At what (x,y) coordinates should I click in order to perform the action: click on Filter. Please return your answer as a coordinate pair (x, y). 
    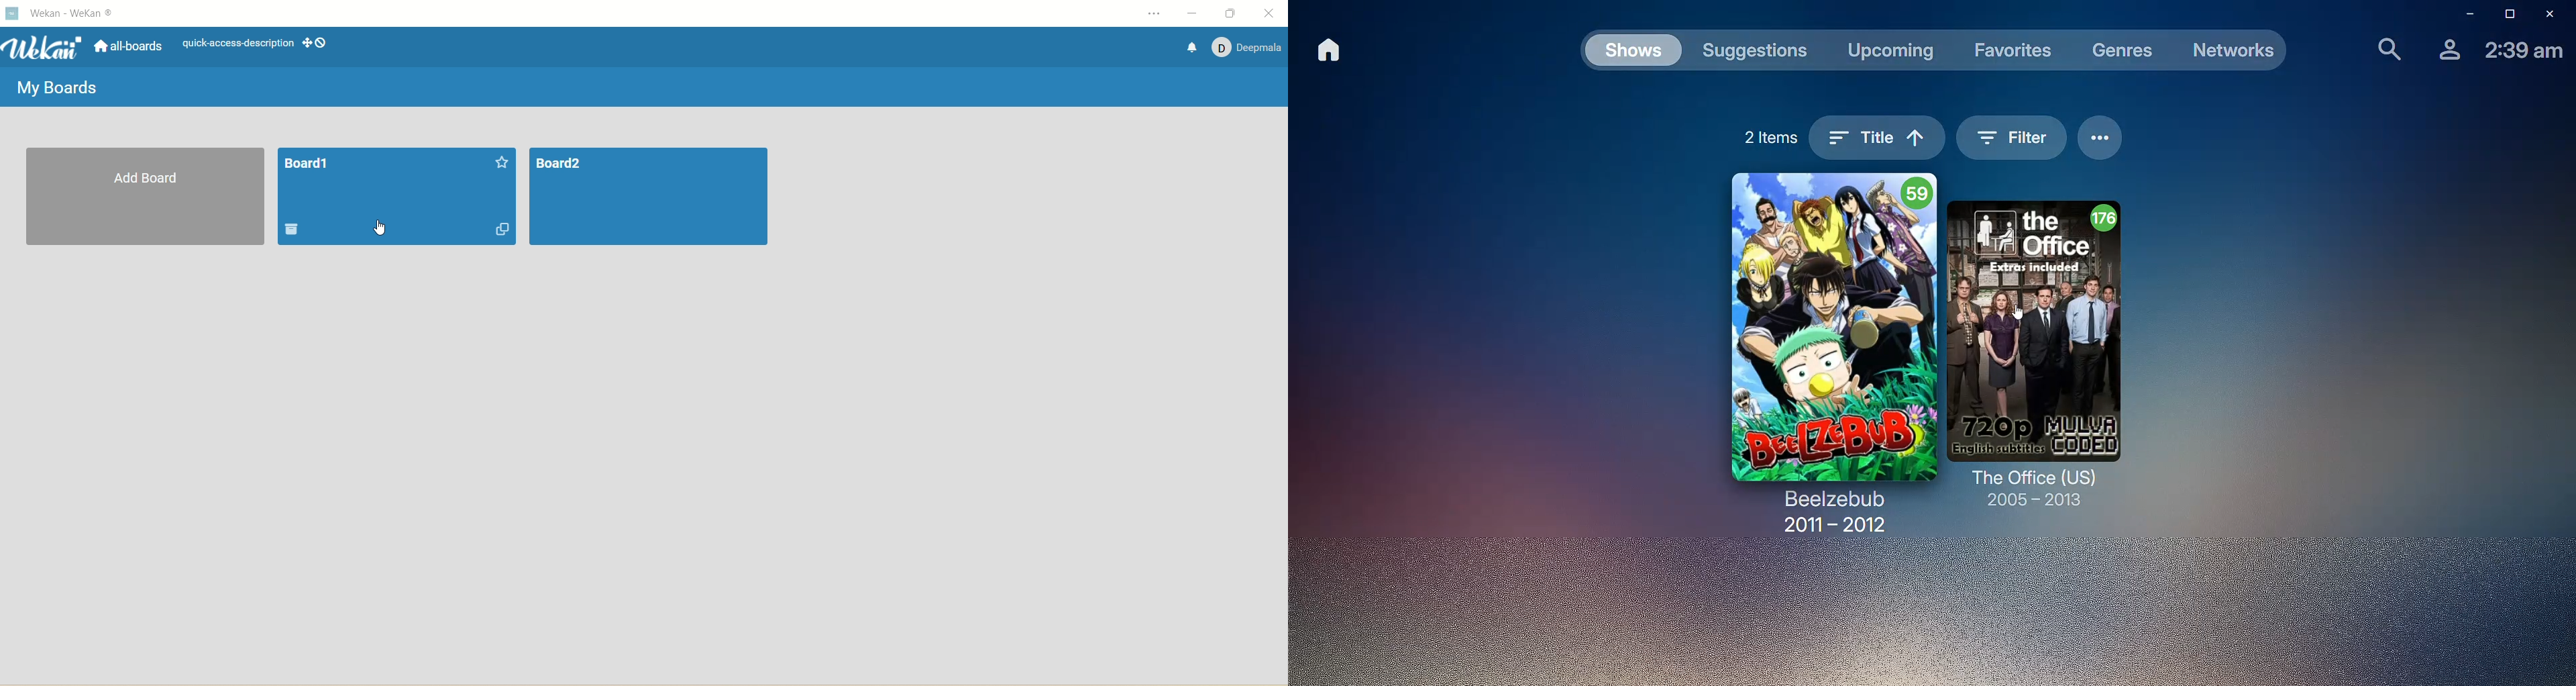
    Looking at the image, I should click on (2010, 140).